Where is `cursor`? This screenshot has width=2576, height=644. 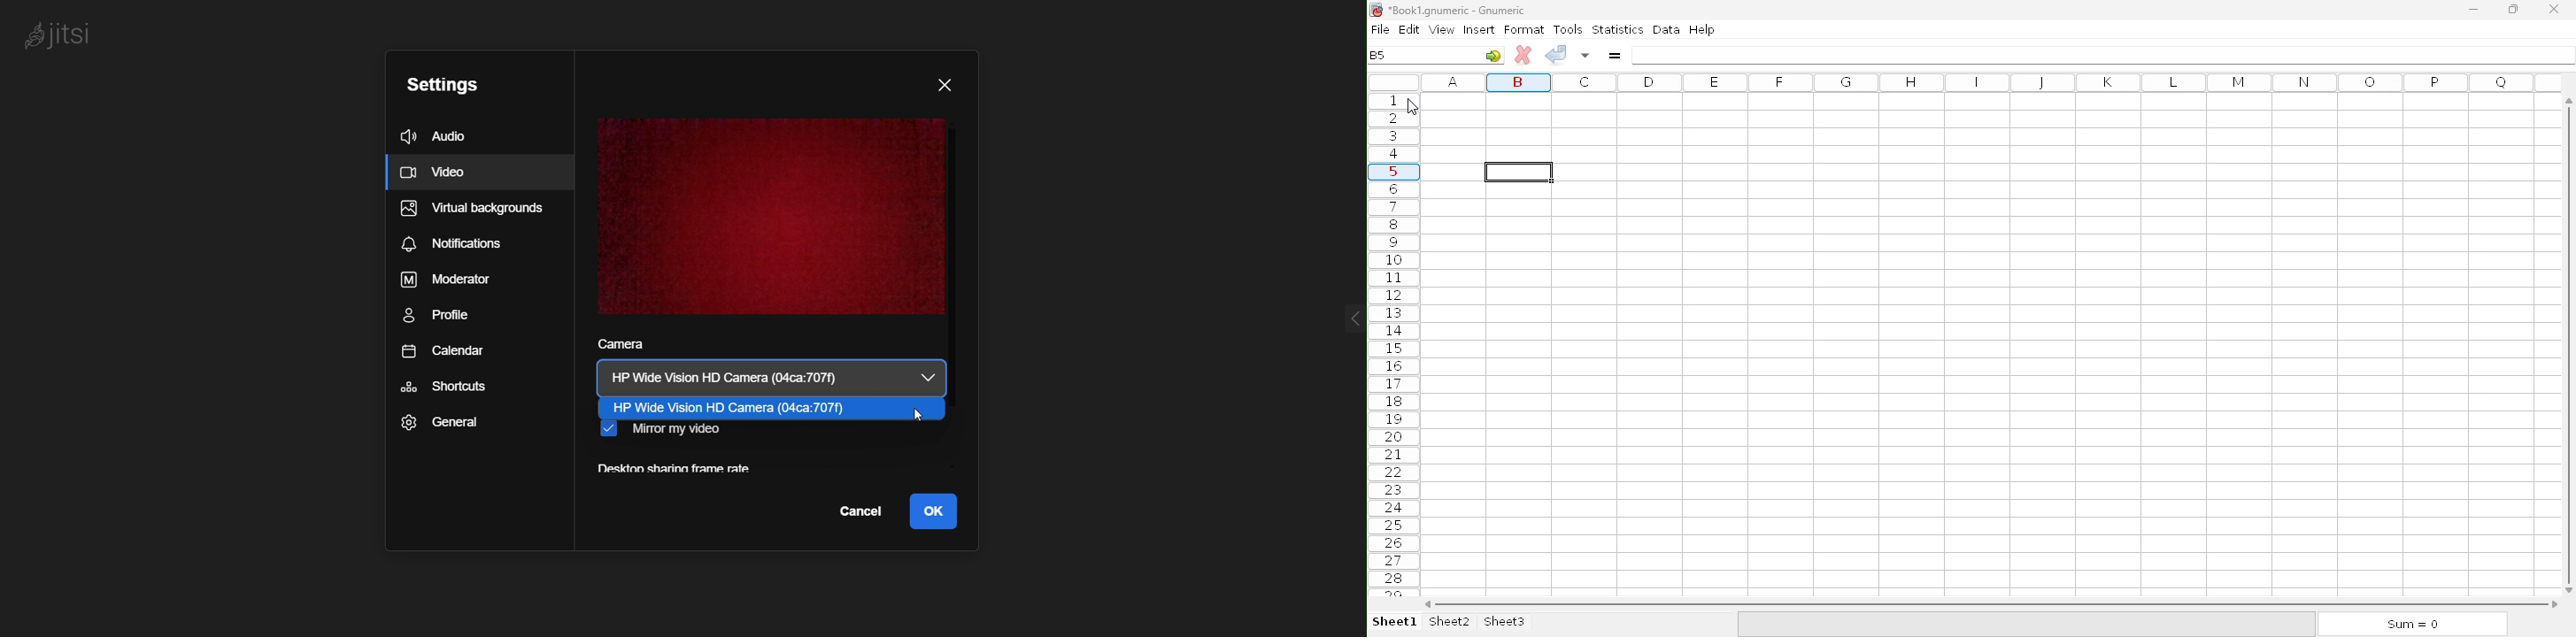
cursor is located at coordinates (923, 416).